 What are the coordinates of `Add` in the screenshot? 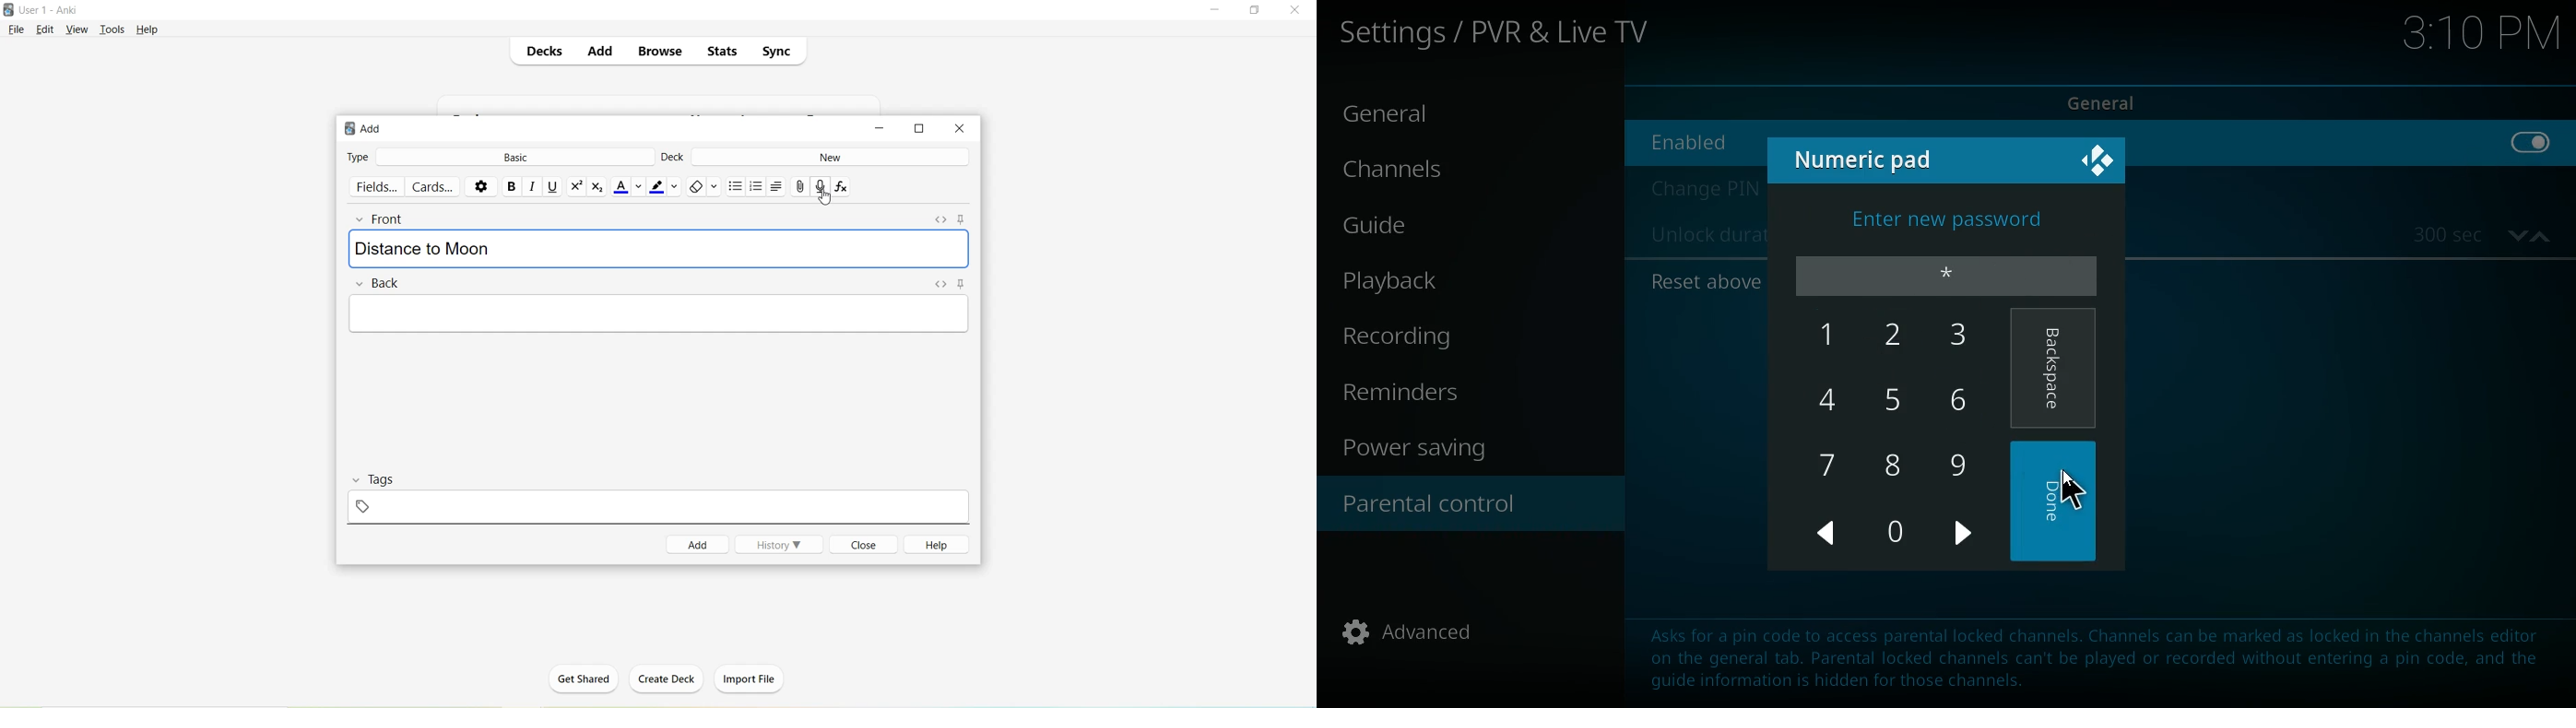 It's located at (698, 545).